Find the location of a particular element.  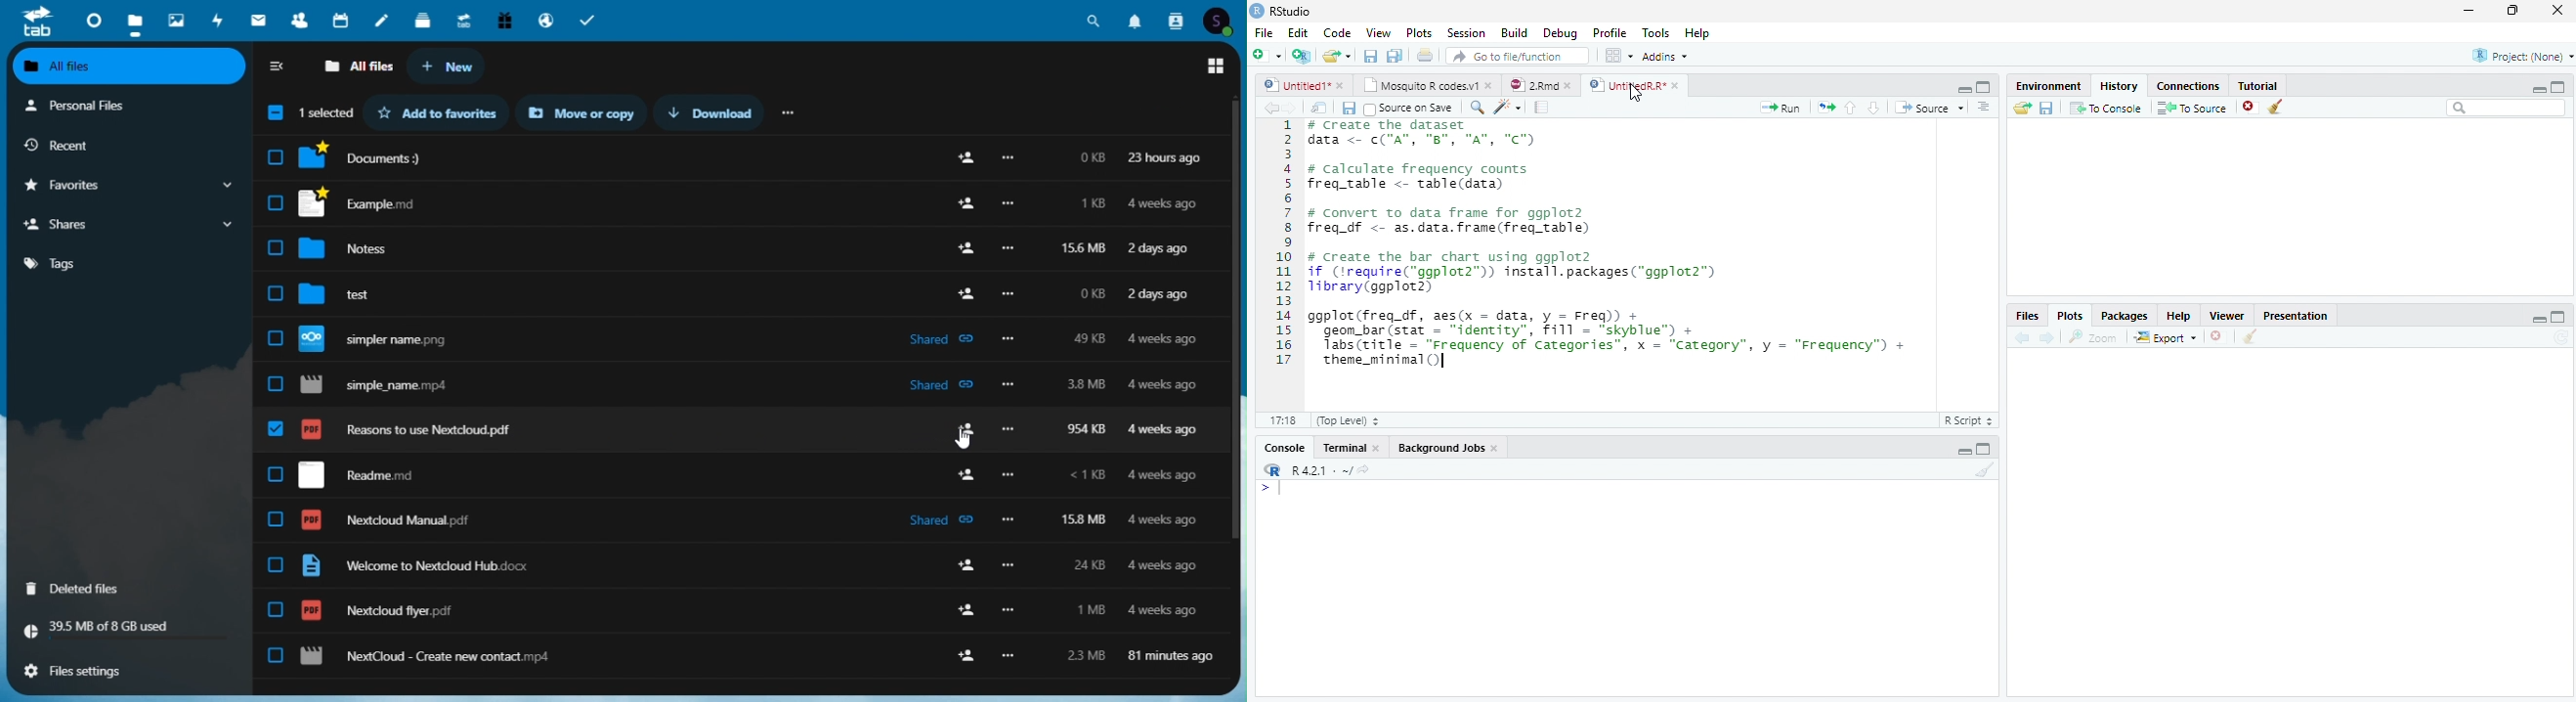

Next is located at coordinates (2048, 336).